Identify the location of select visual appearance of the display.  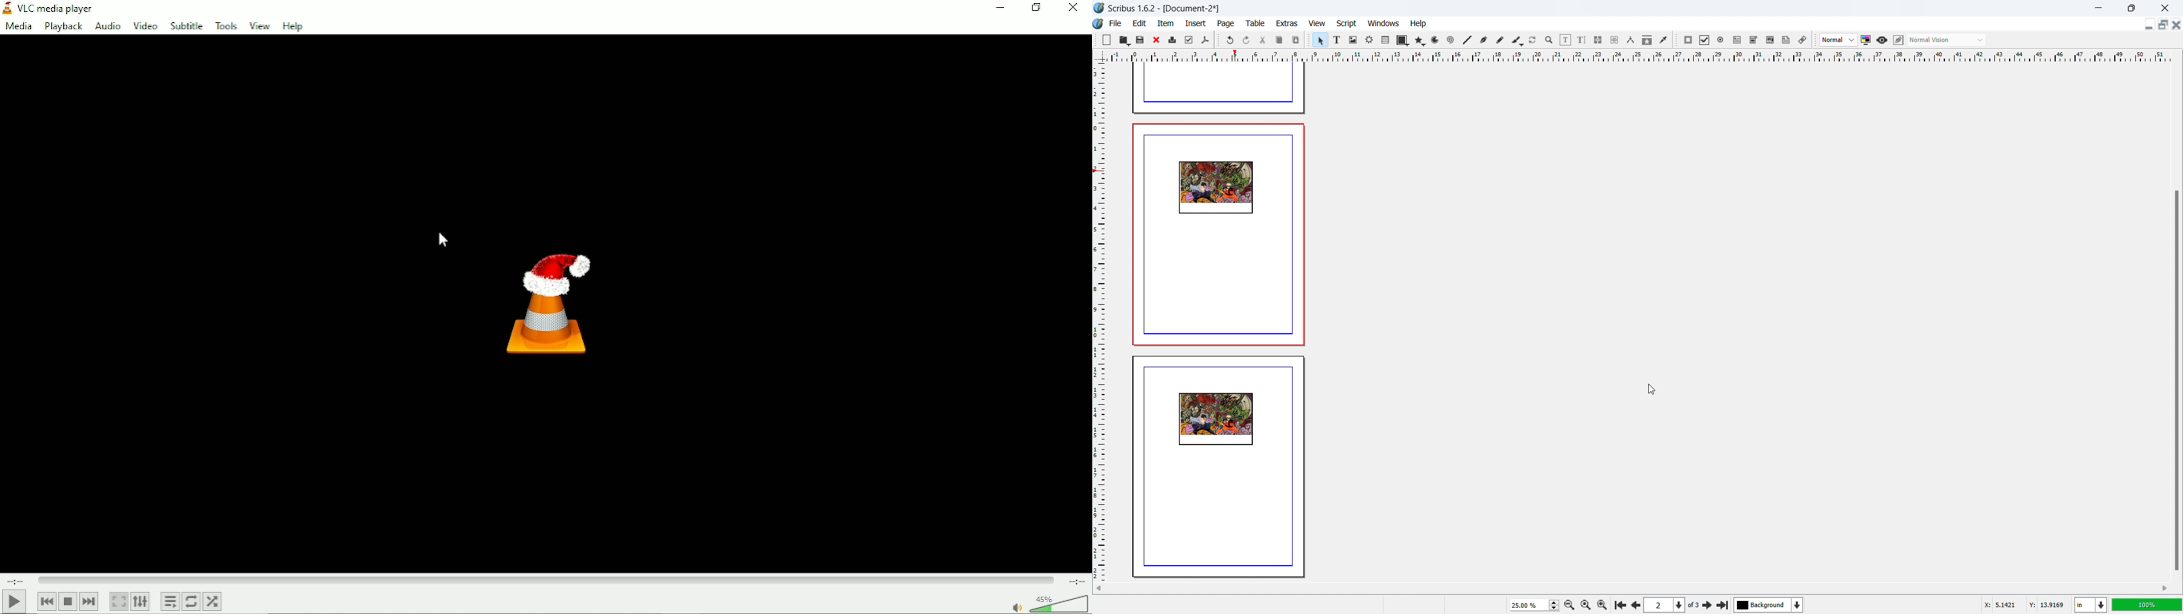
(1947, 40).